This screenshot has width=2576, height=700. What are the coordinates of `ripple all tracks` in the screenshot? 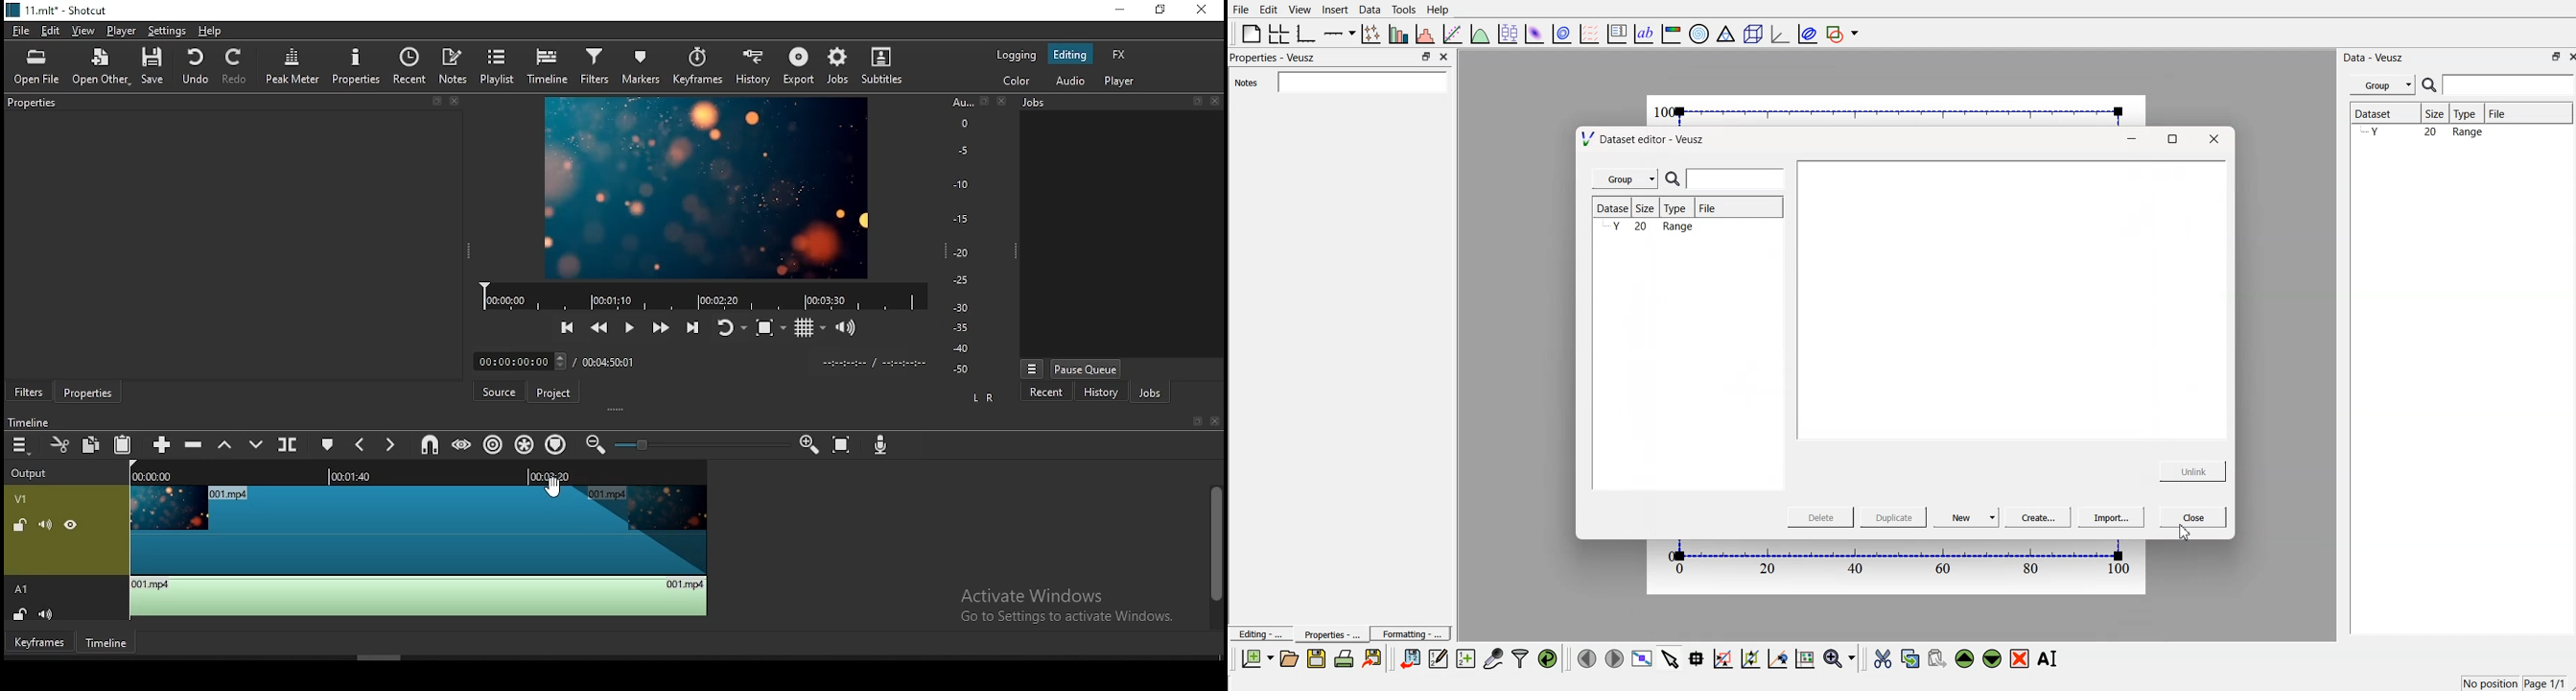 It's located at (527, 441).